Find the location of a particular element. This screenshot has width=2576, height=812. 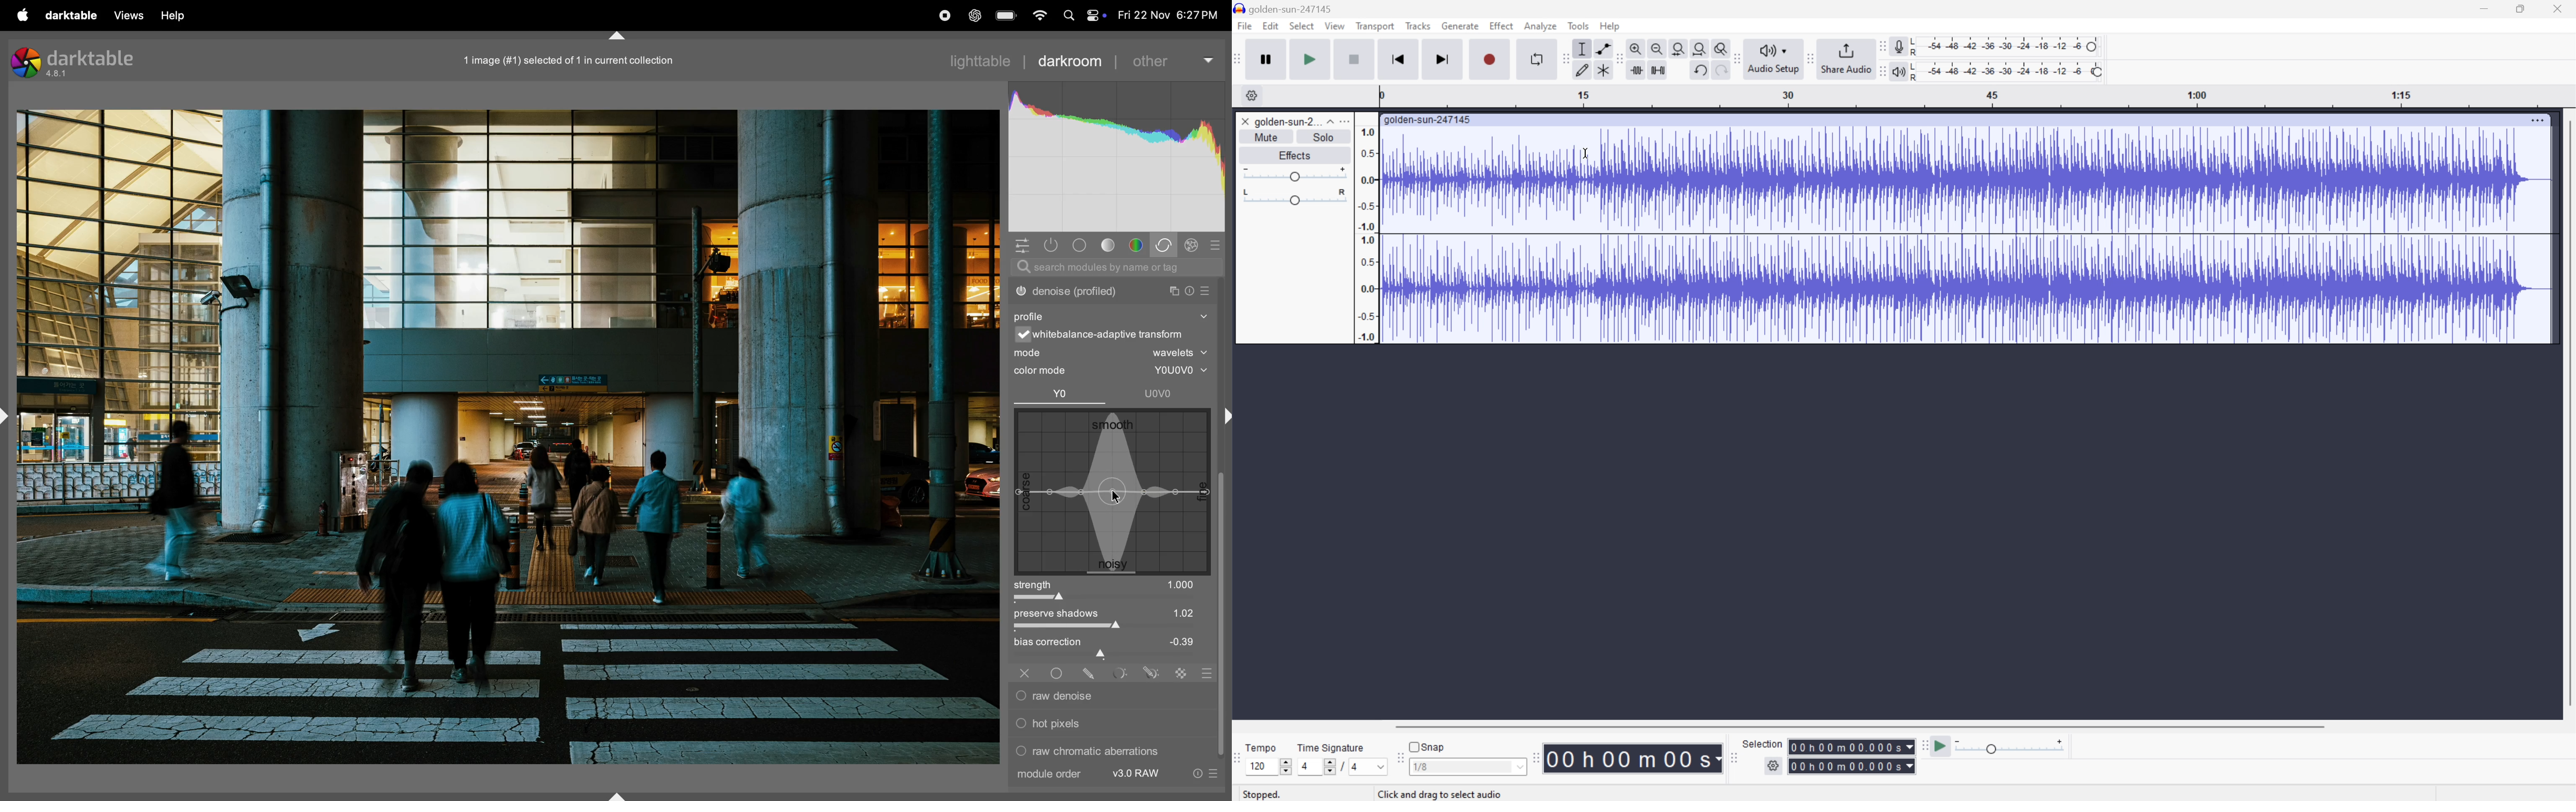

tone is located at coordinates (1110, 245).